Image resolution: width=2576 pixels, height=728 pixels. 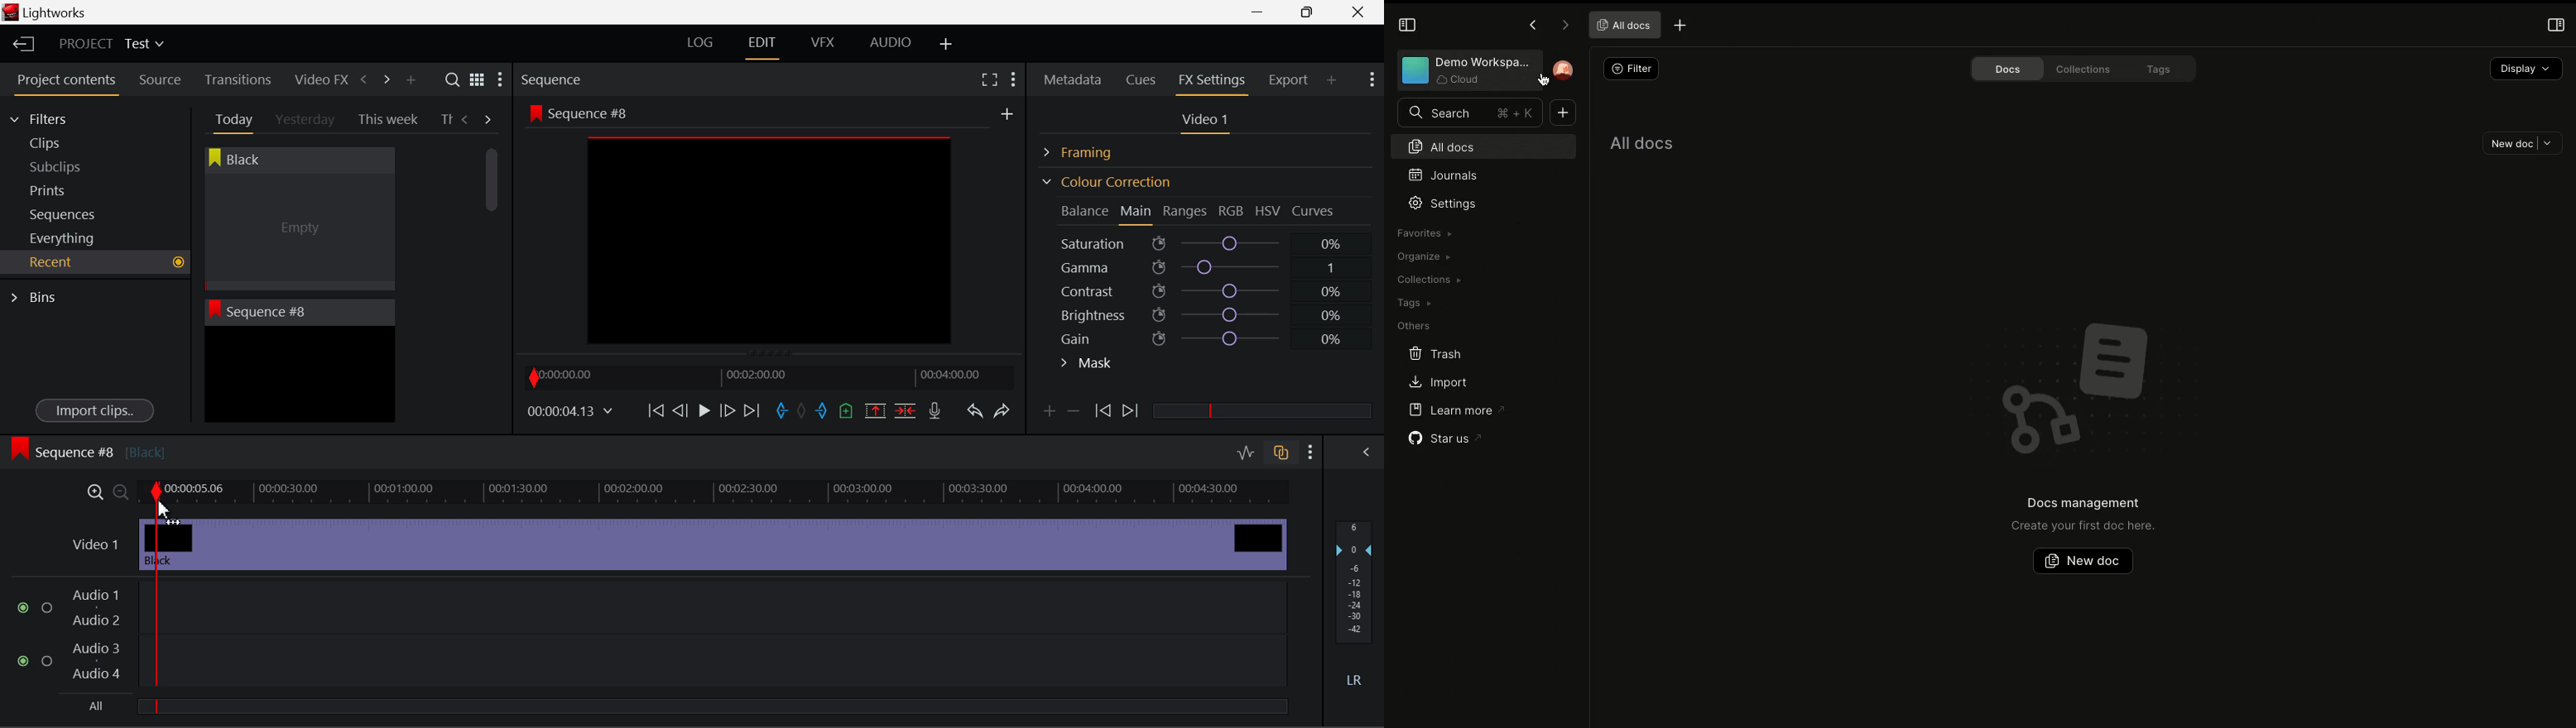 I want to click on Today Tab Open, so click(x=231, y=119).